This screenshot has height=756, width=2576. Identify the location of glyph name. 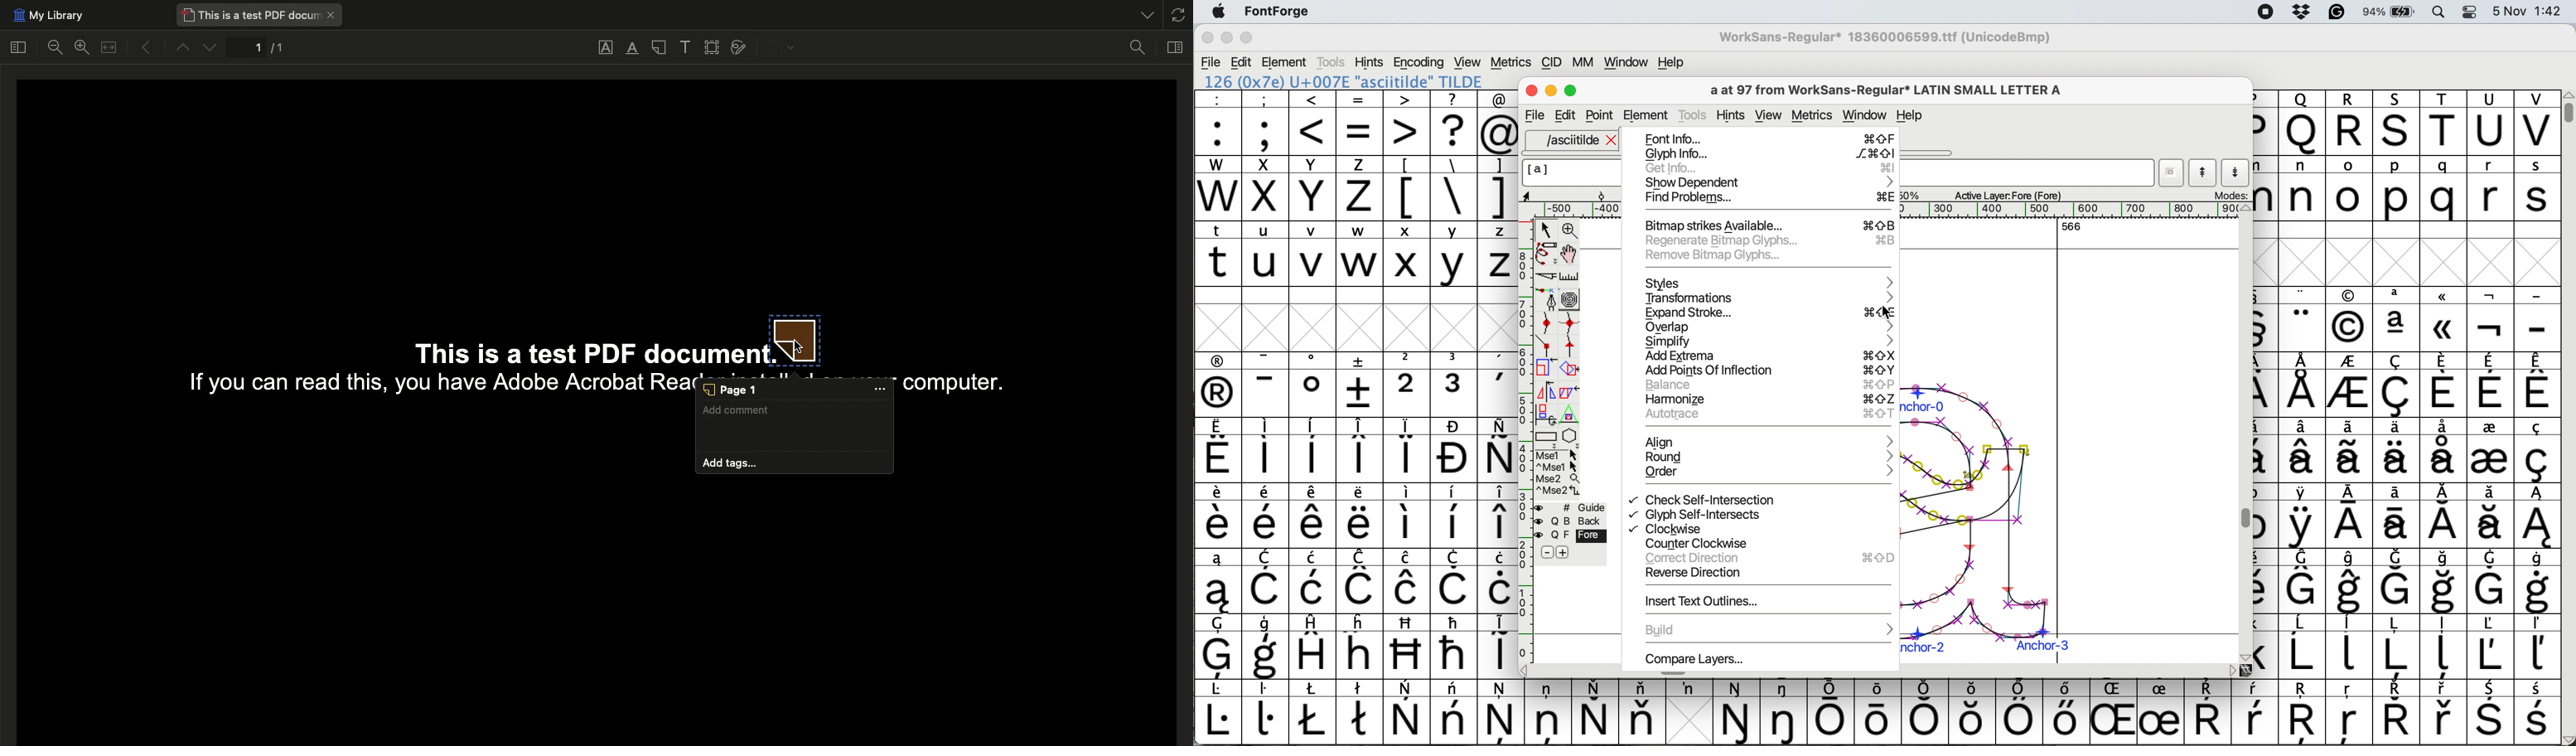
(1552, 173).